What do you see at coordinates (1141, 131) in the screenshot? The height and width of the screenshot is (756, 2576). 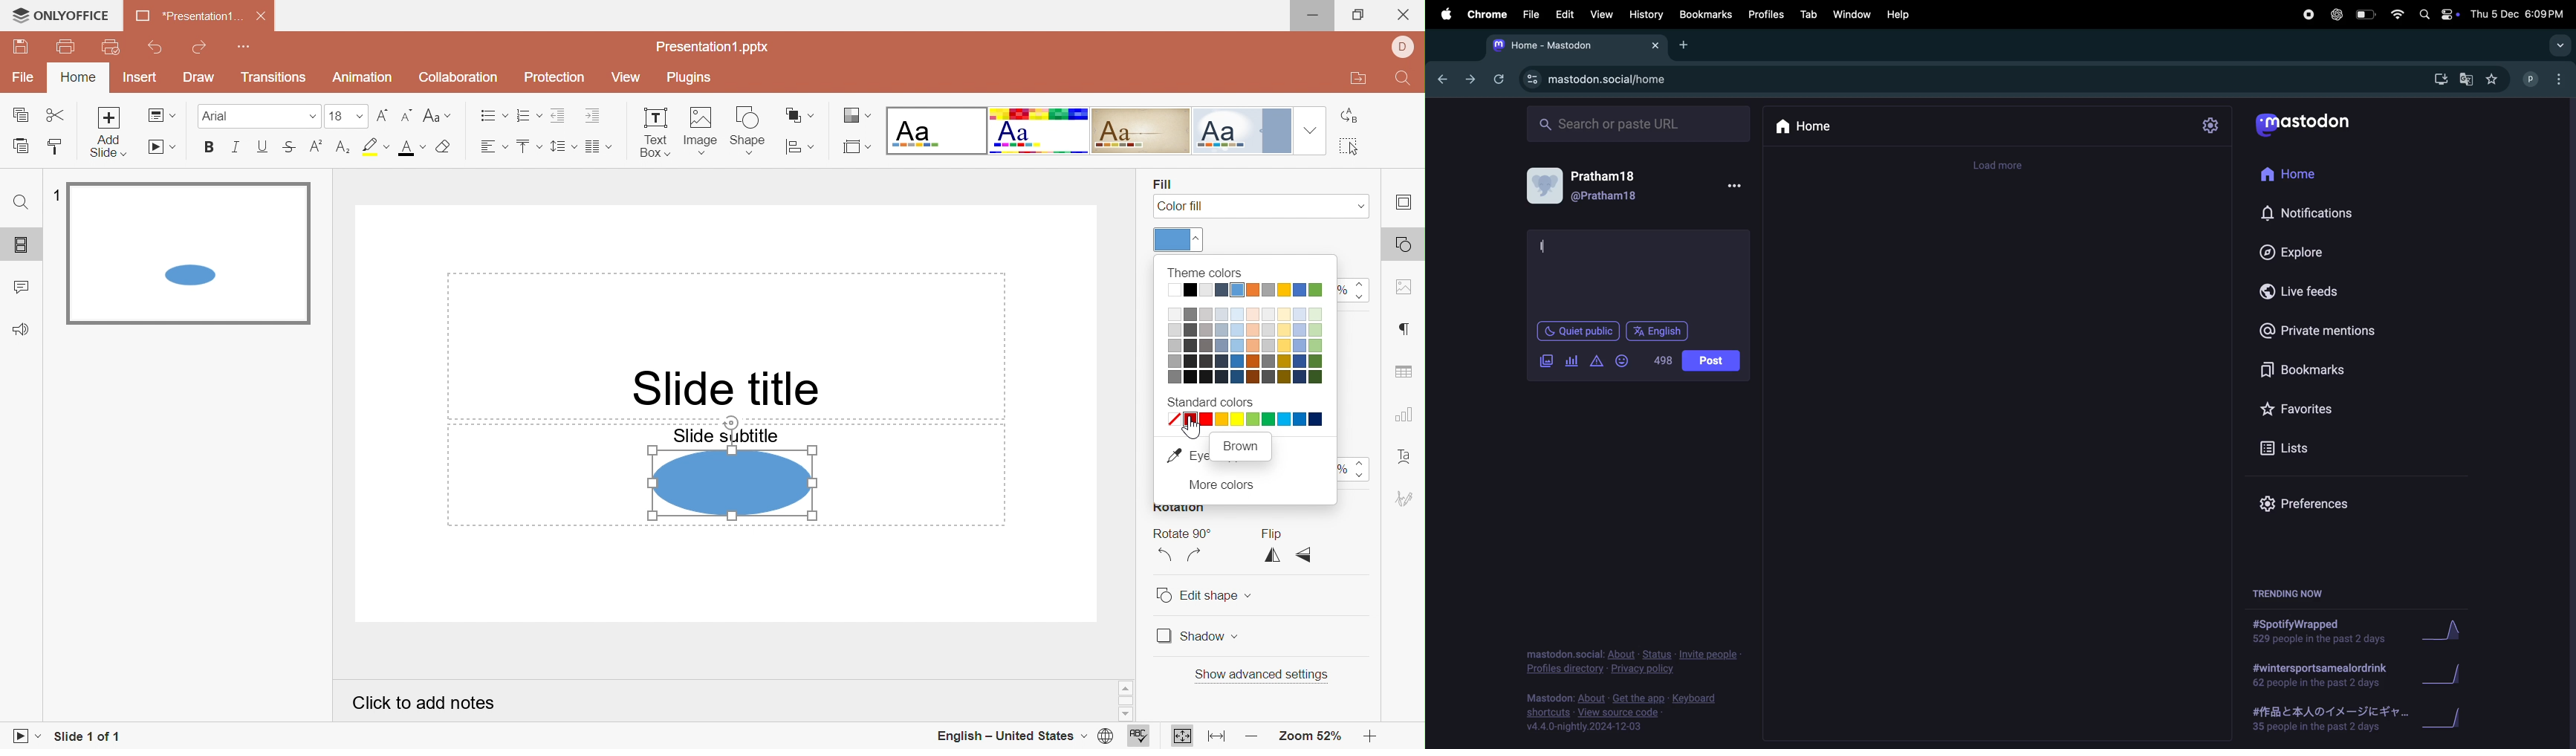 I see `Classic` at bounding box center [1141, 131].